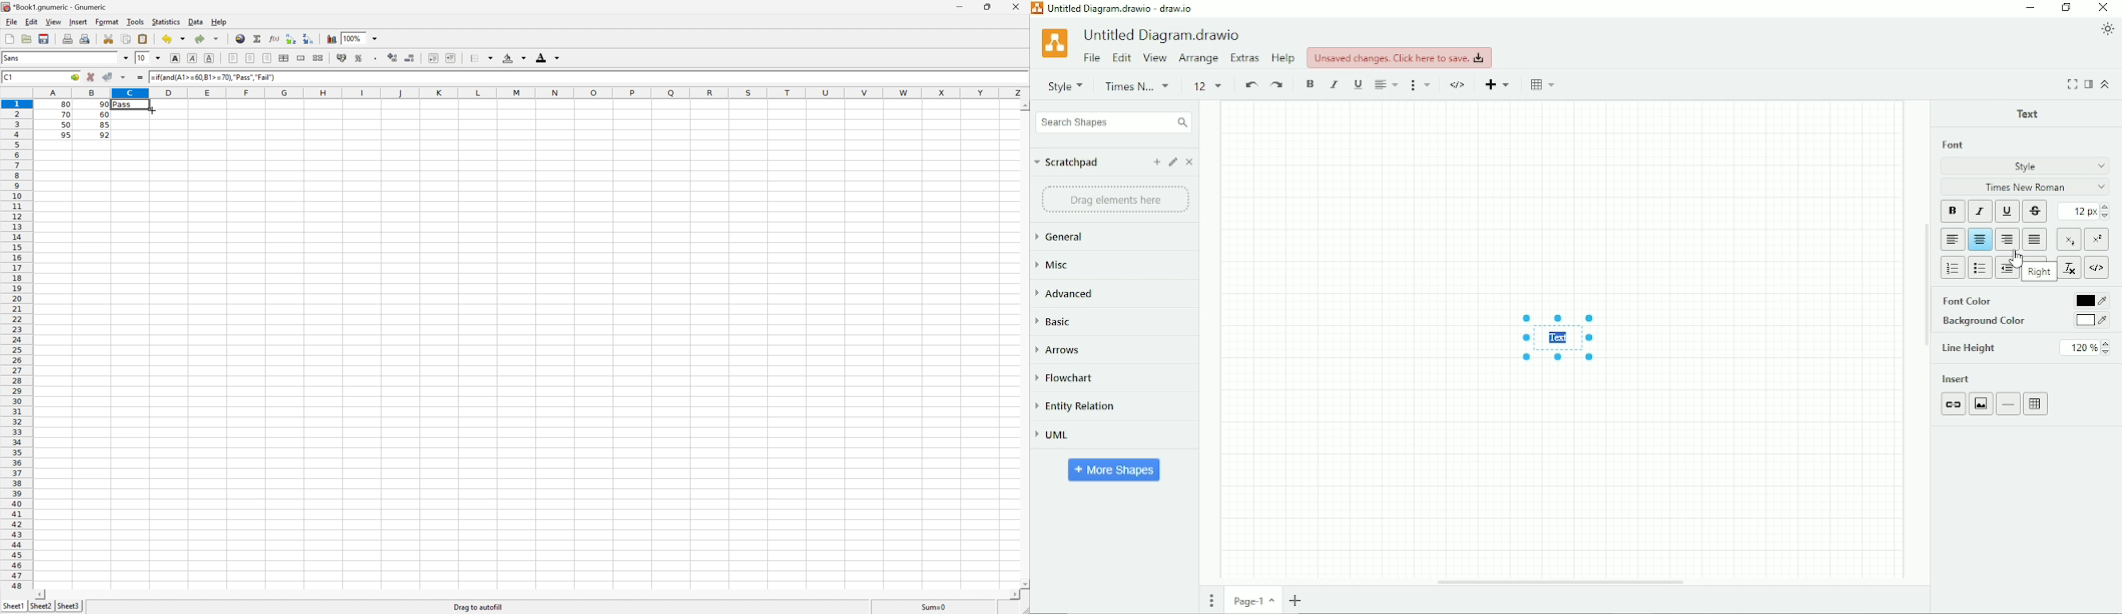 The image size is (2128, 616). Describe the element at coordinates (285, 57) in the screenshot. I see `Center horizontally across selection` at that location.